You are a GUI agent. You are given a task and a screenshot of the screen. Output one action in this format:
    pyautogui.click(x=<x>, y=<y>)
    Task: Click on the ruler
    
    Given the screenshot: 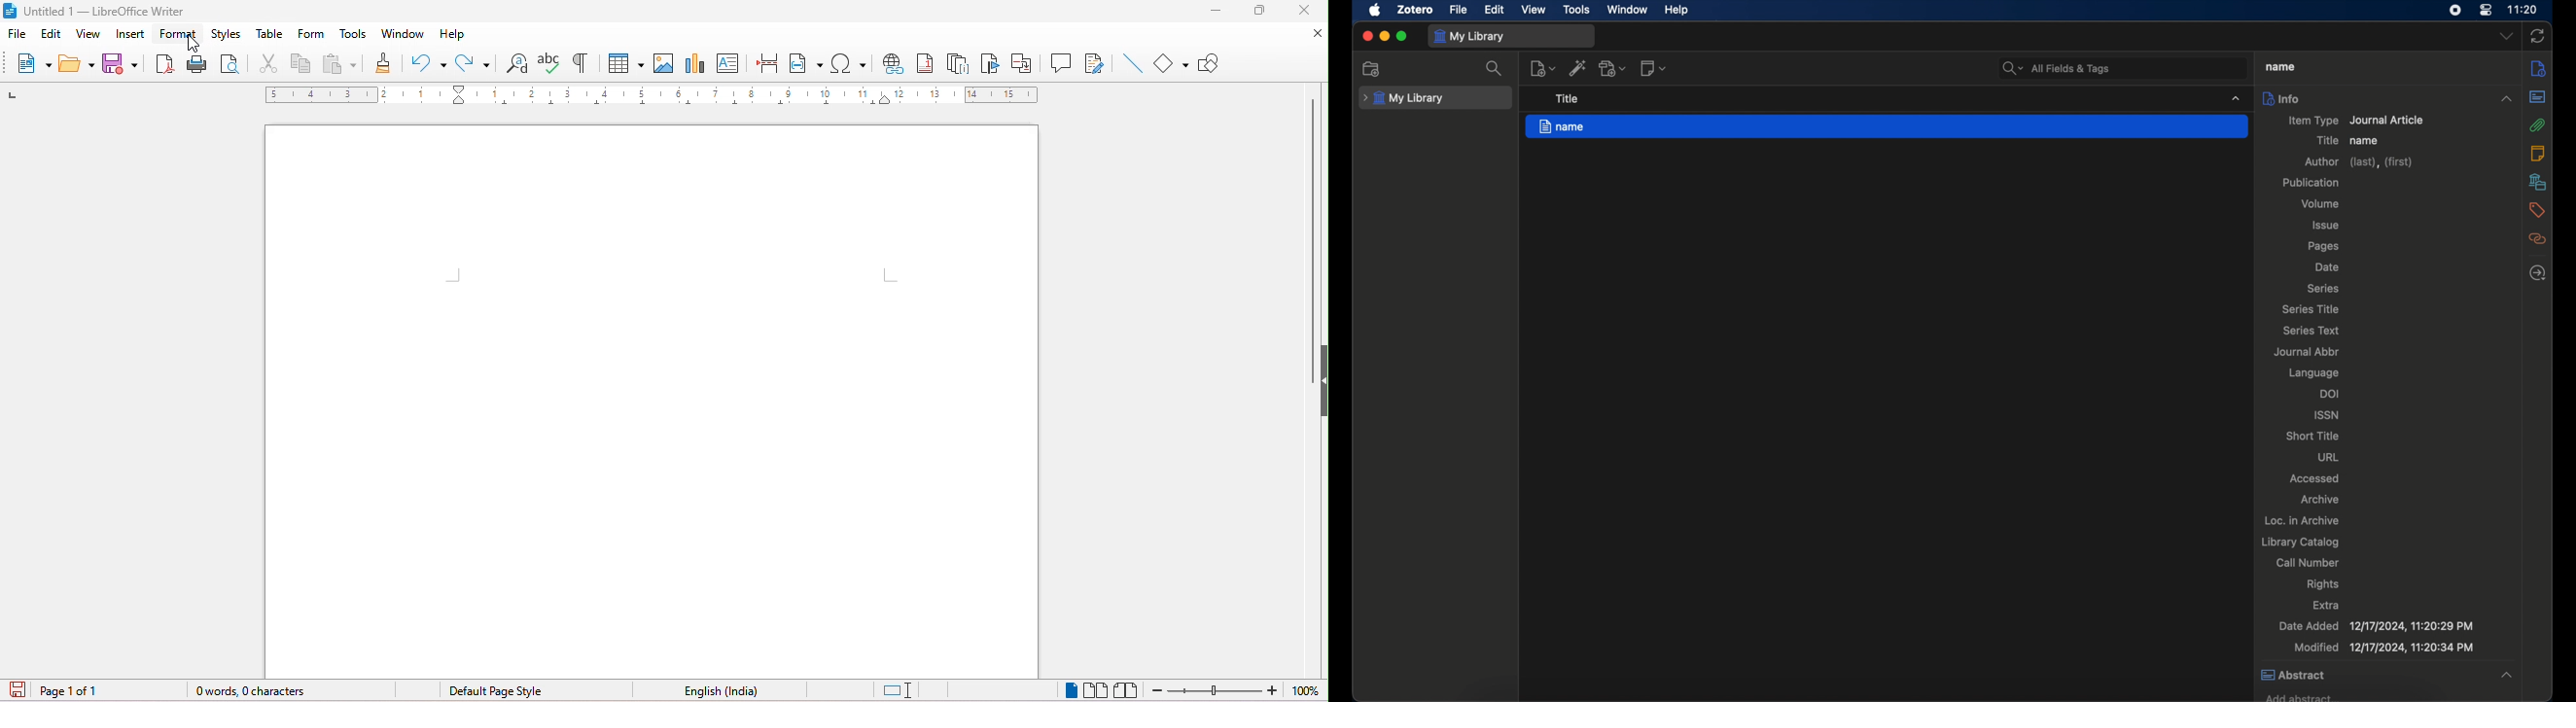 What is the action you would take?
    pyautogui.click(x=651, y=96)
    